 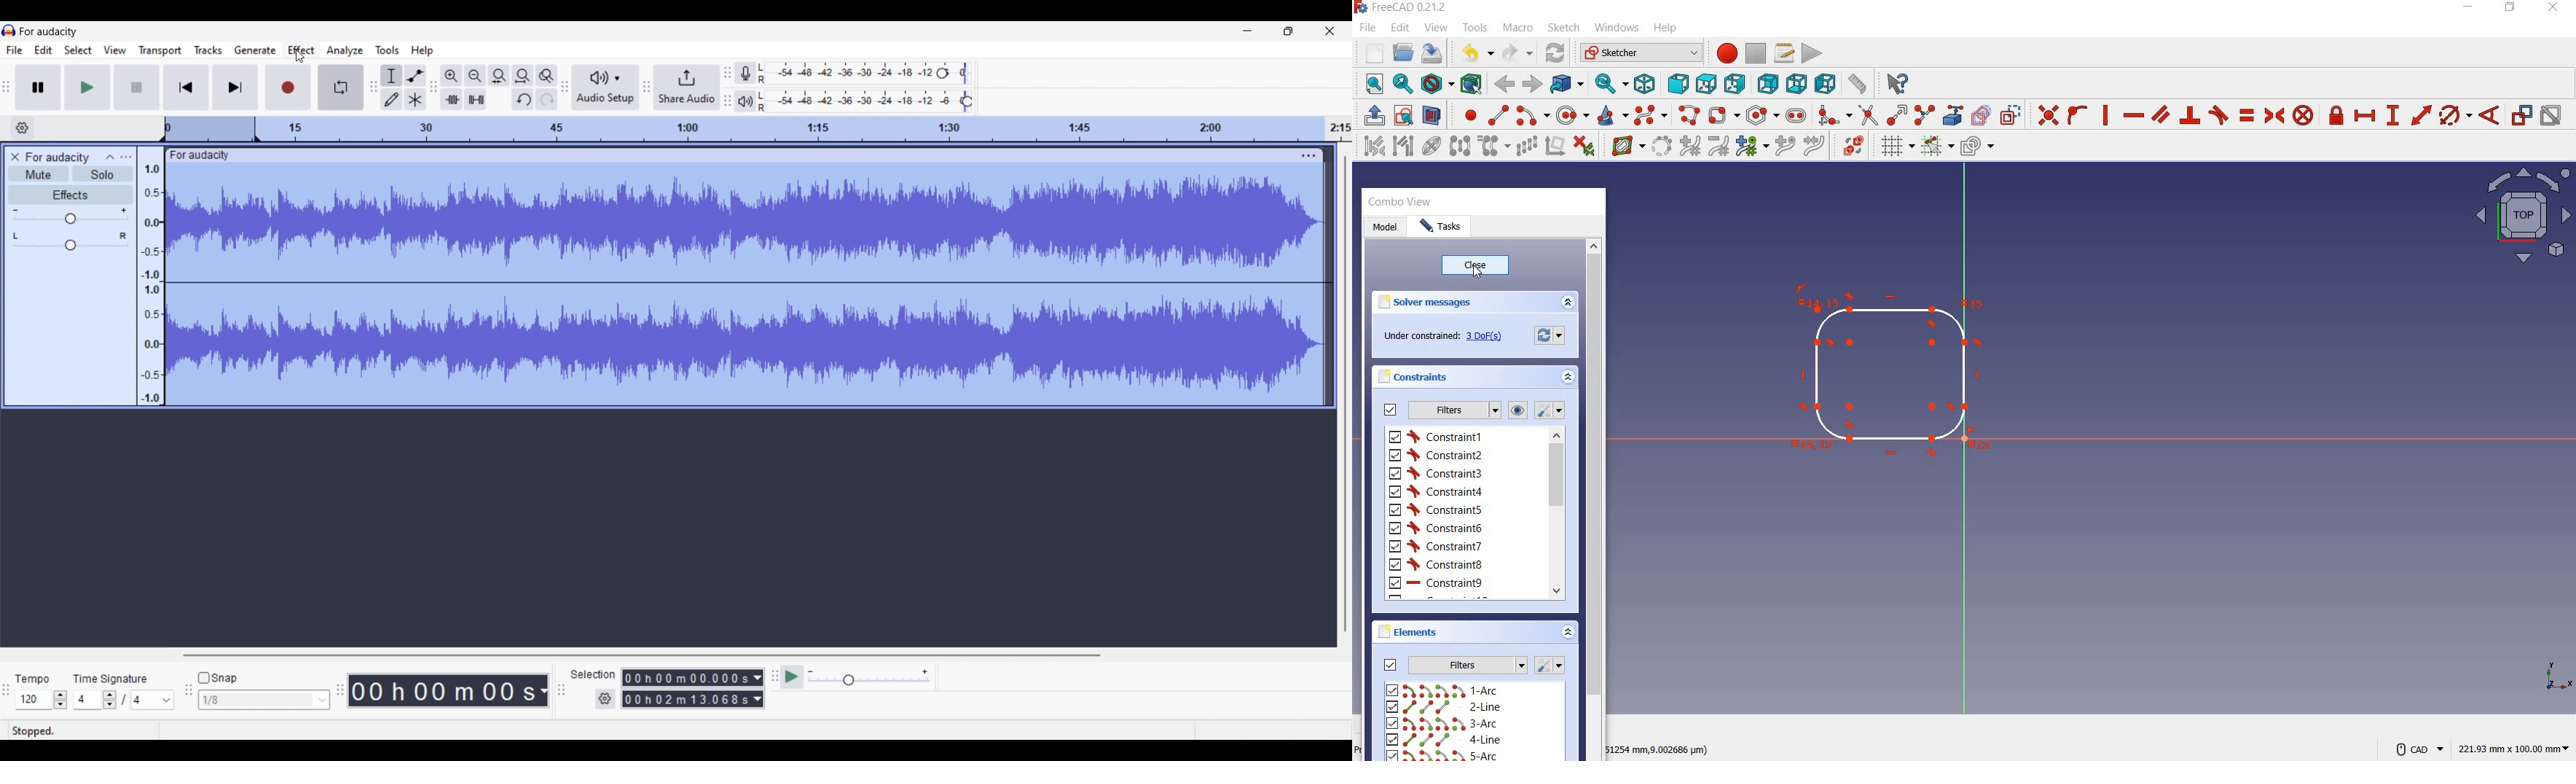 What do you see at coordinates (793, 677) in the screenshot?
I see `Play-at-speed/Play-at-speed once` at bounding box center [793, 677].